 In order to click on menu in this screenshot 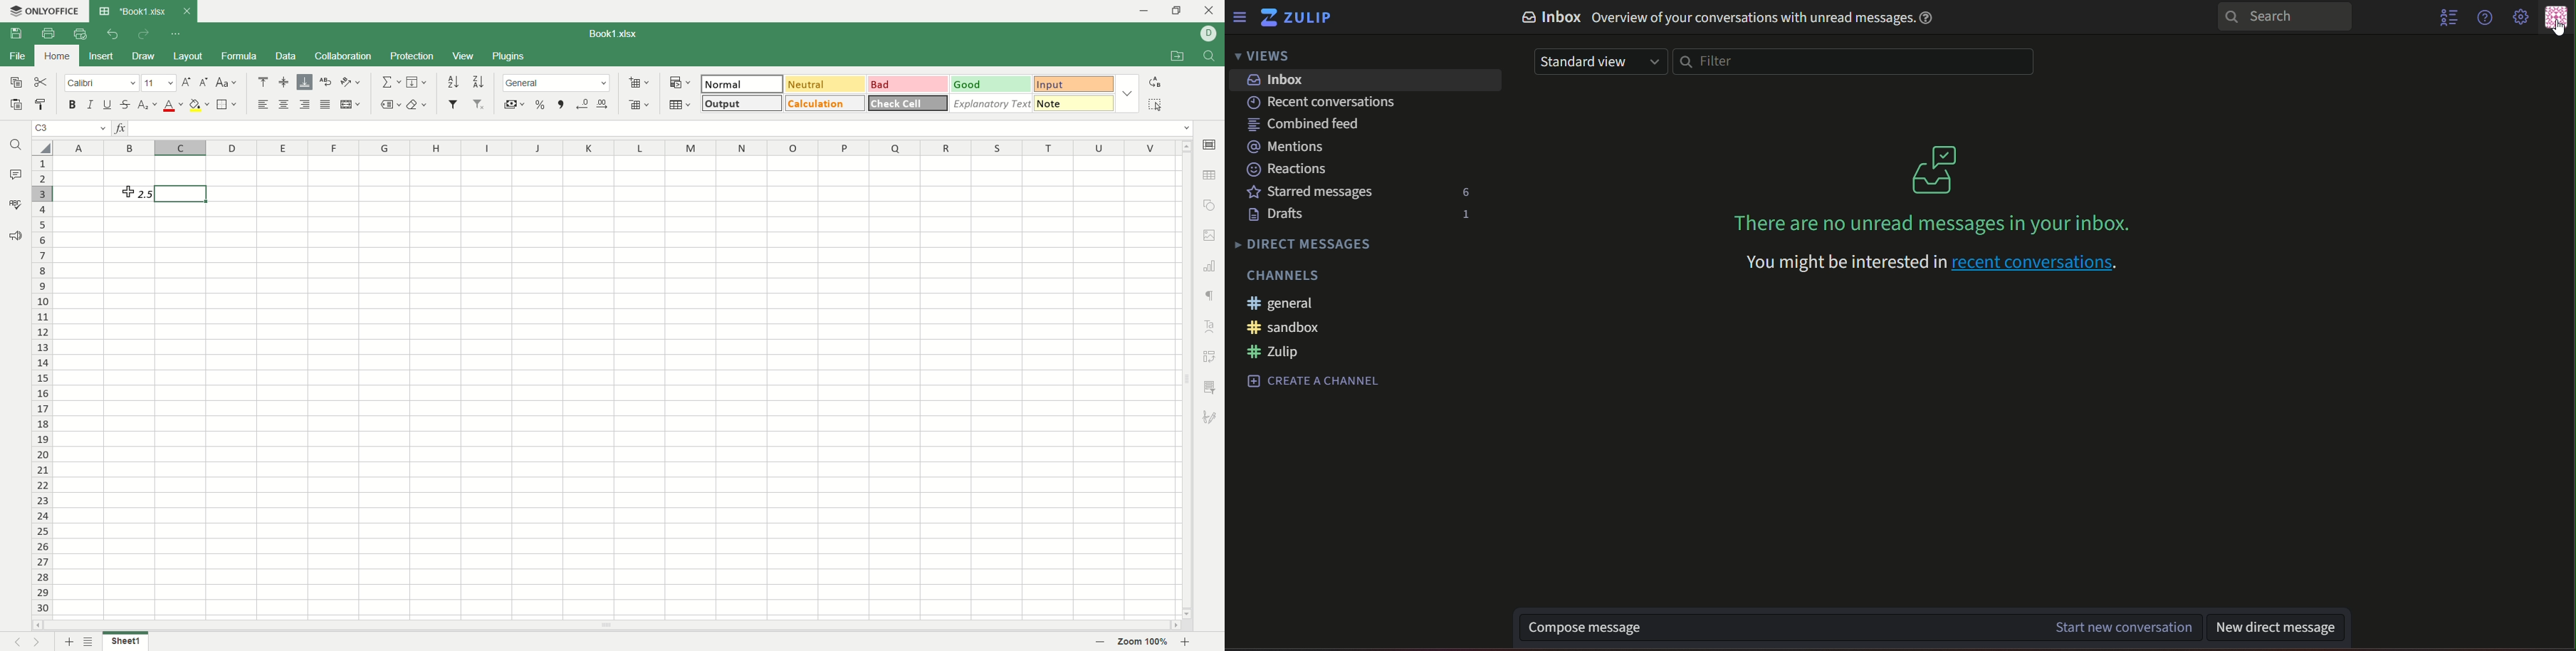, I will do `click(1238, 17)`.